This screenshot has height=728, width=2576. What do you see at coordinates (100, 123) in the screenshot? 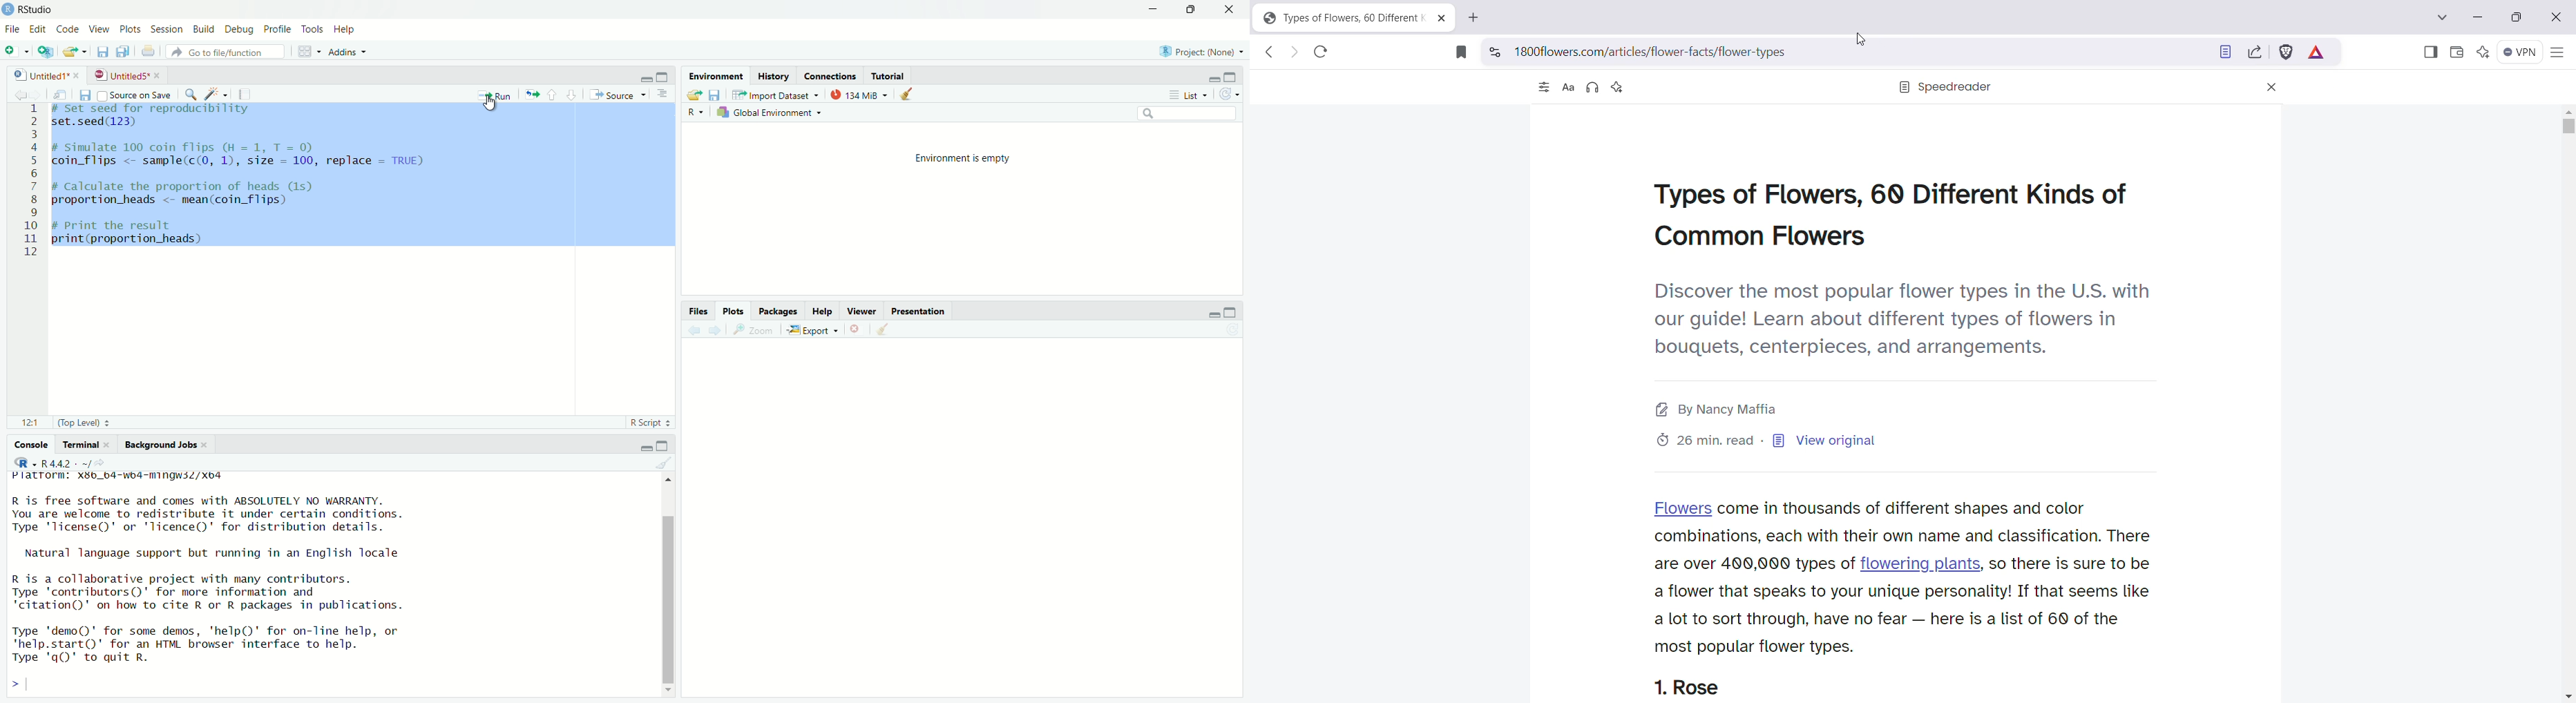
I see `set.seed(123)` at bounding box center [100, 123].